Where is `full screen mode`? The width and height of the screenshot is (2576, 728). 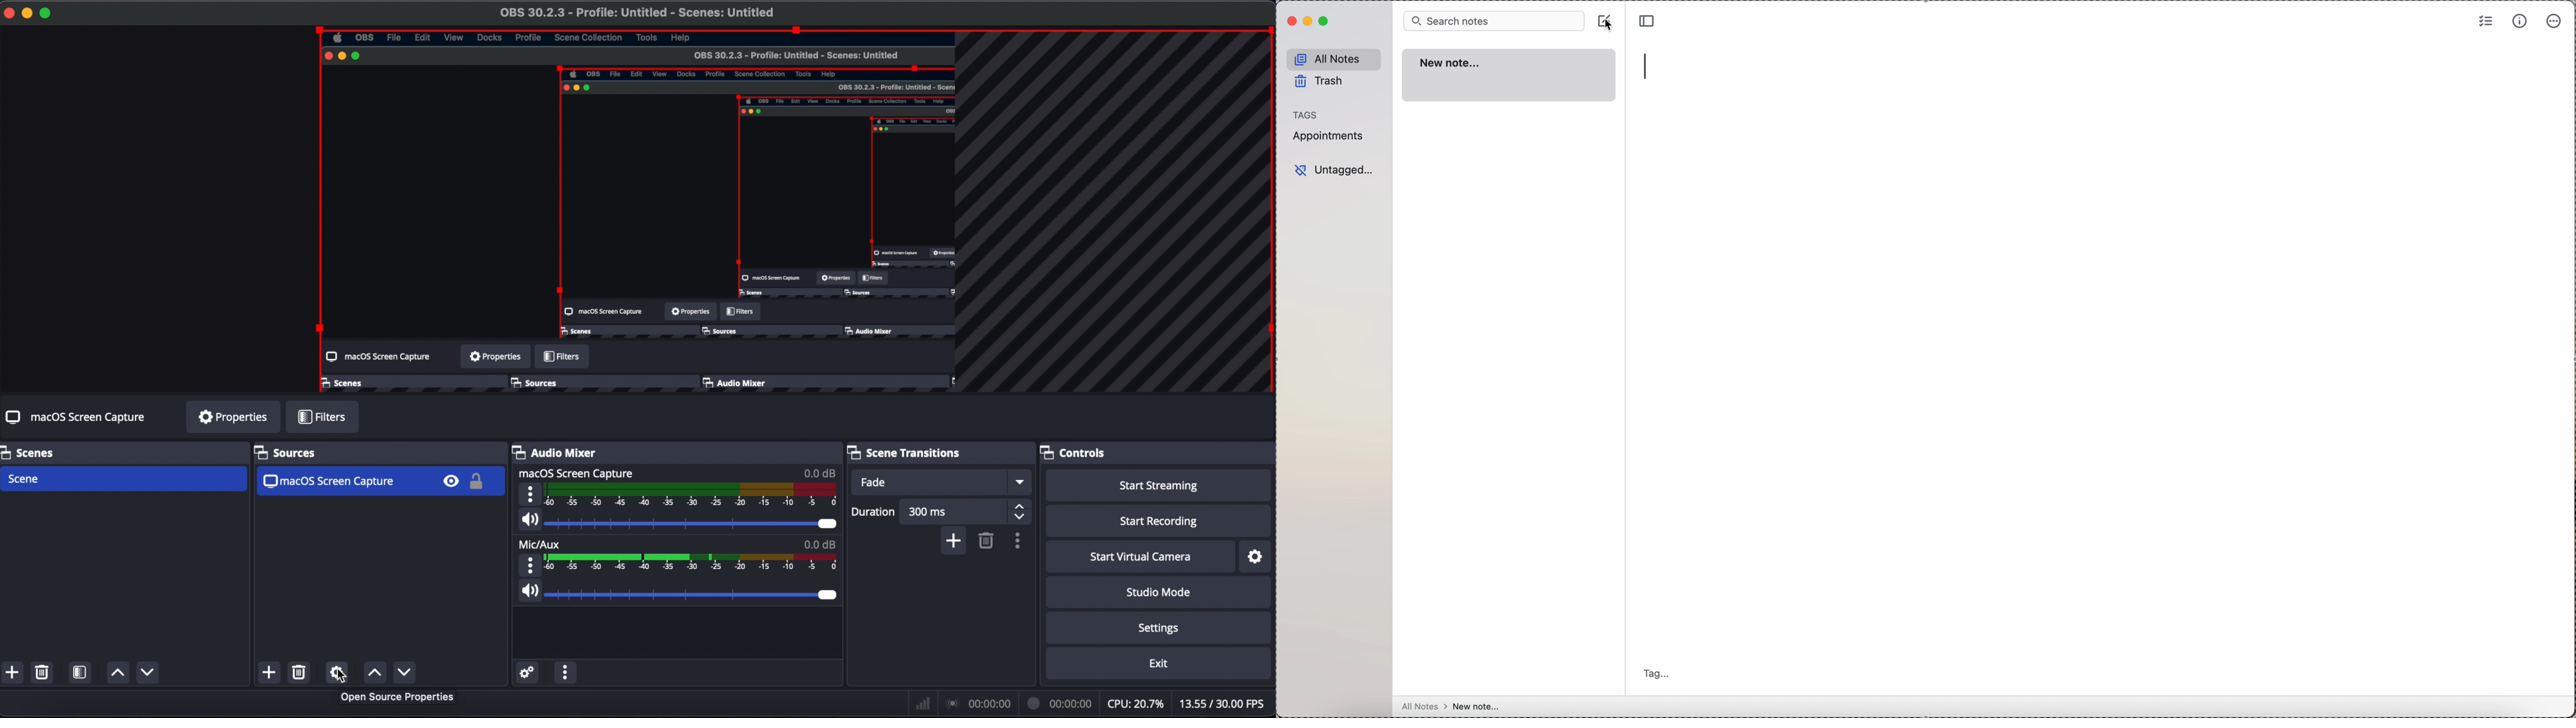
full screen mode is located at coordinates (47, 14).